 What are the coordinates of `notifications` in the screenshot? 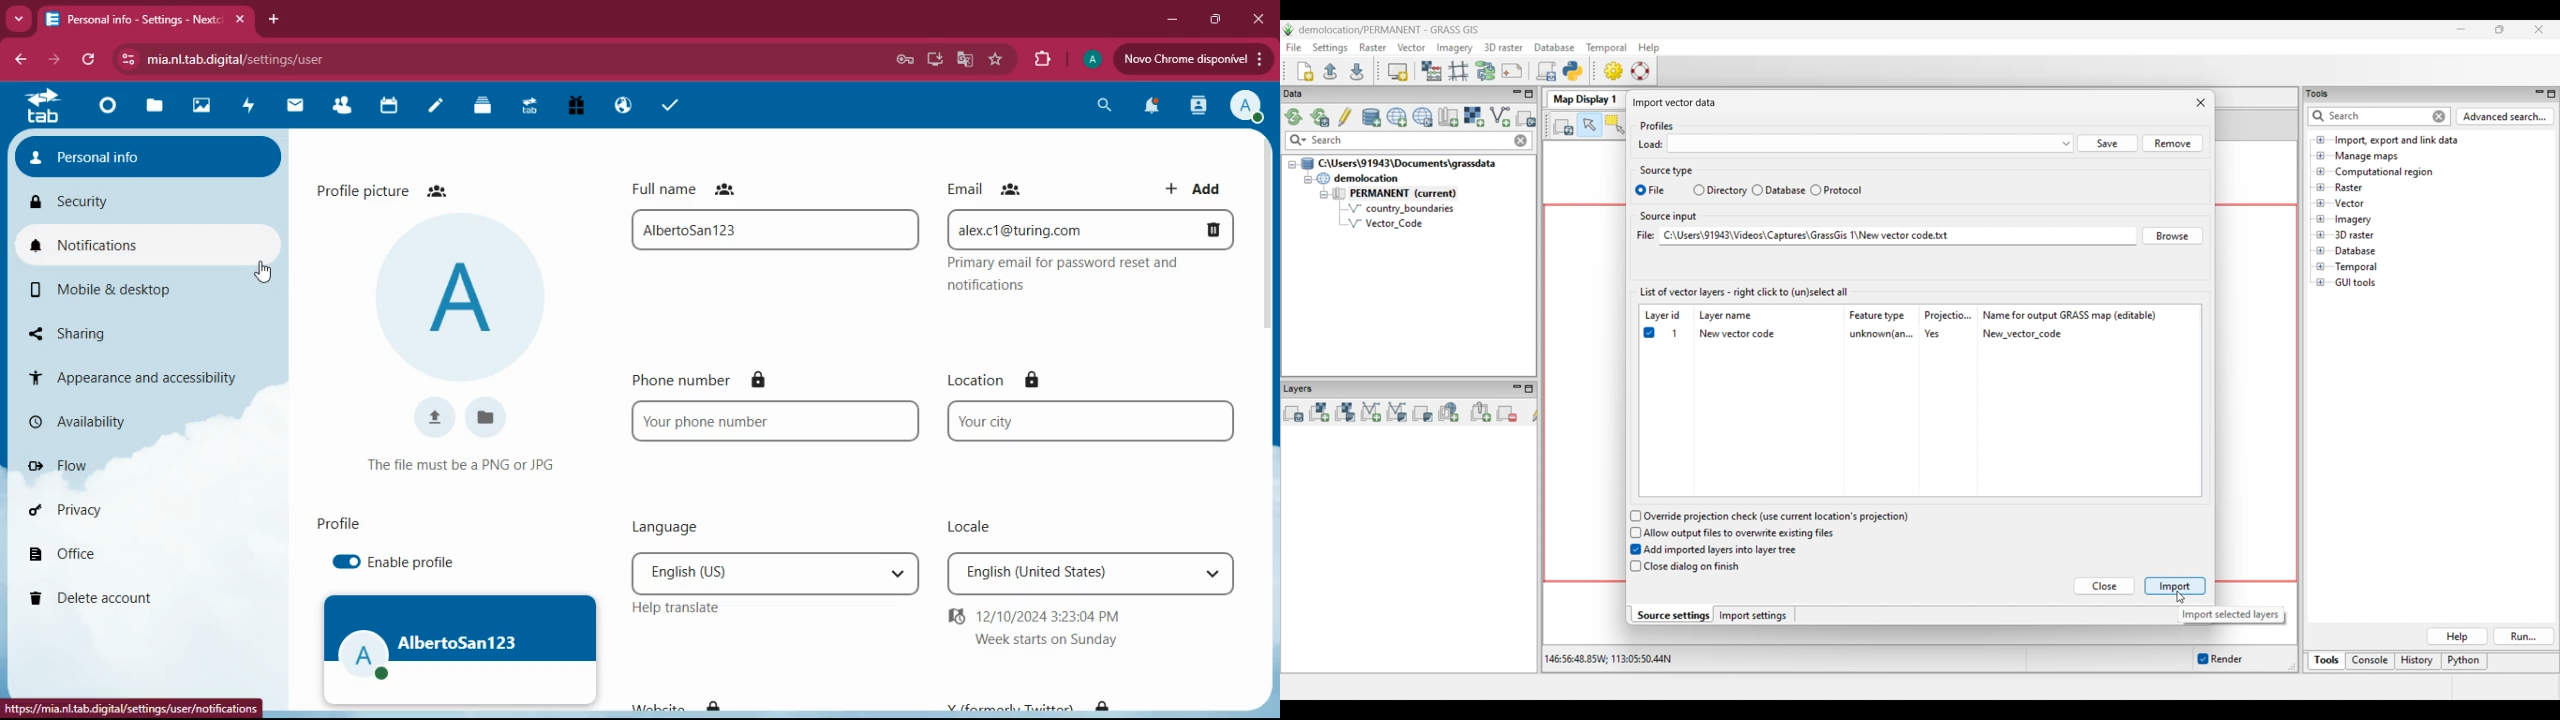 It's located at (1149, 109).